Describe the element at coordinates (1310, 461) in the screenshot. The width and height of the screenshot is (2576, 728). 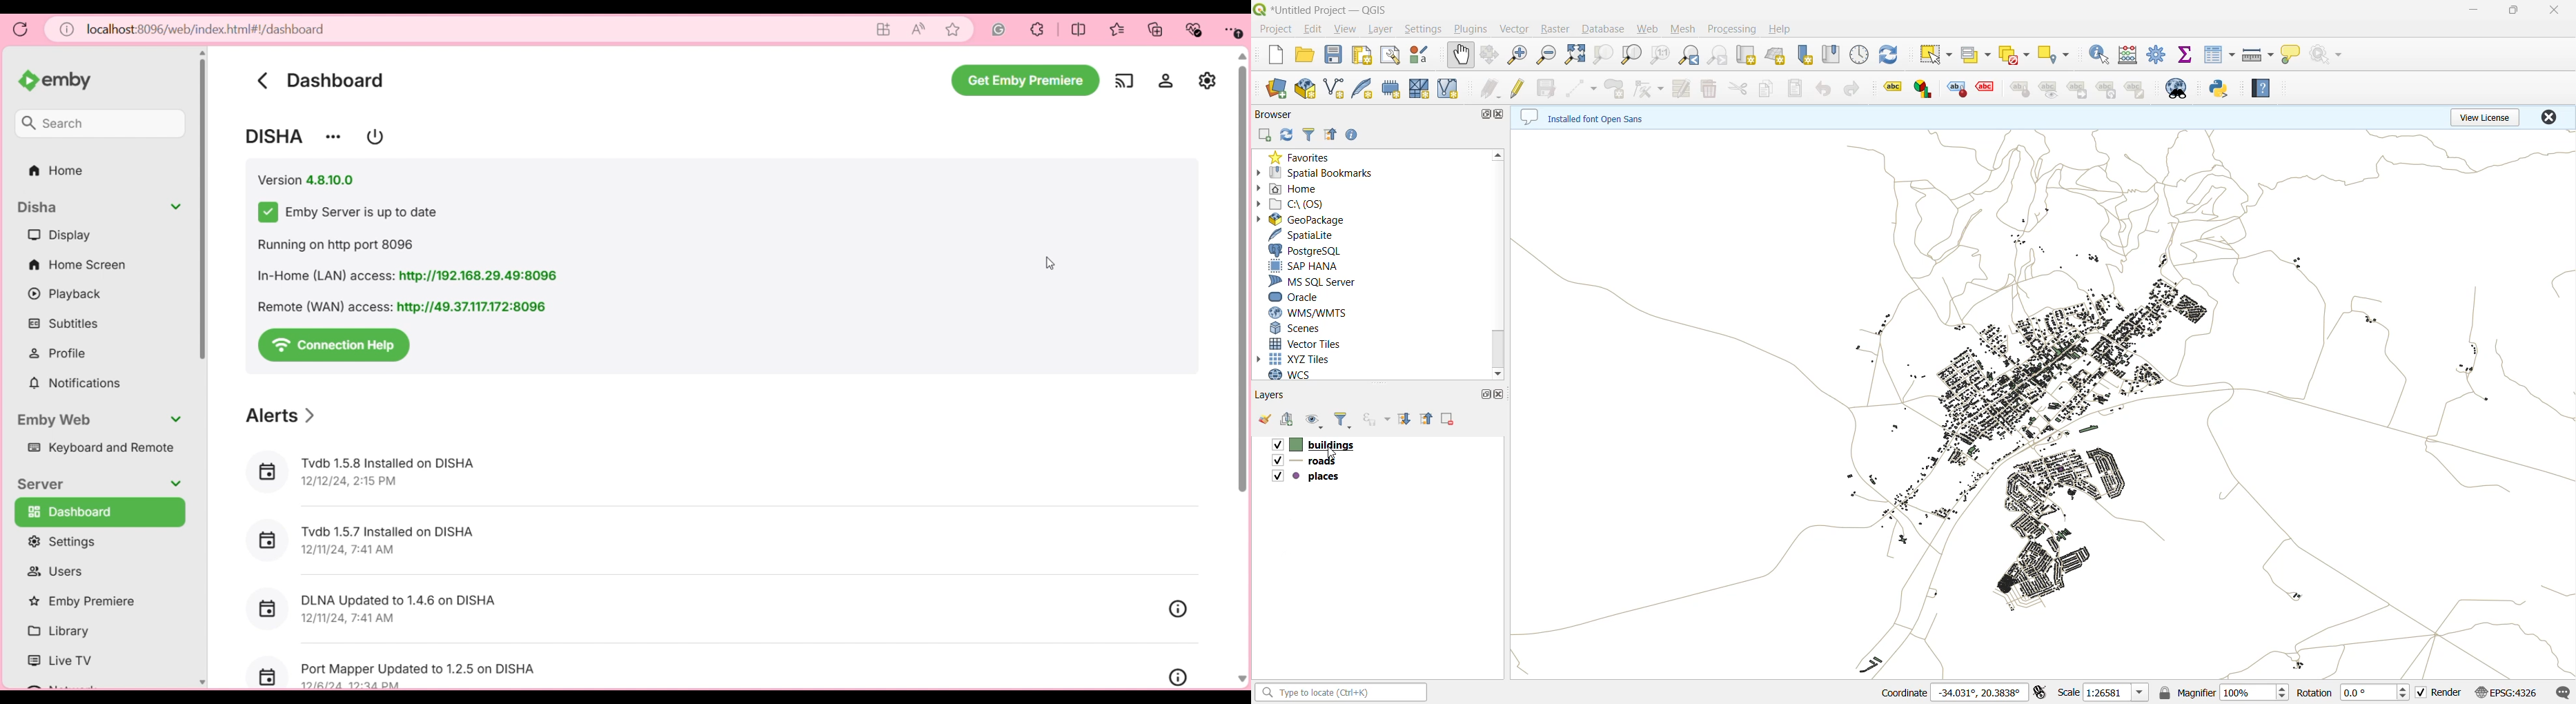
I see `roads` at that location.